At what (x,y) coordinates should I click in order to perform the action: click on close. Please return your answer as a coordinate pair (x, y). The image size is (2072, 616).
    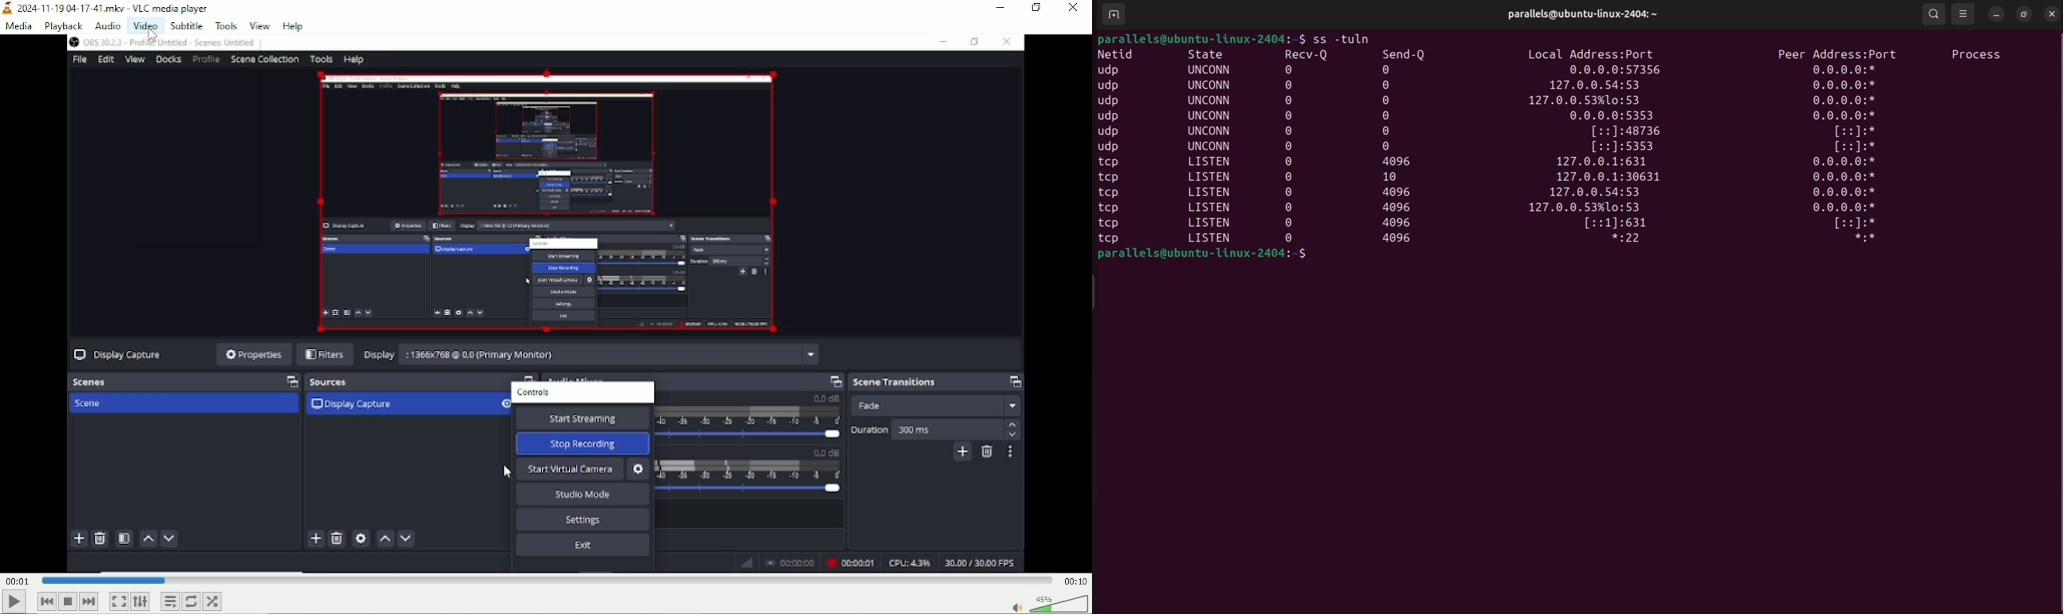
    Looking at the image, I should click on (2052, 14).